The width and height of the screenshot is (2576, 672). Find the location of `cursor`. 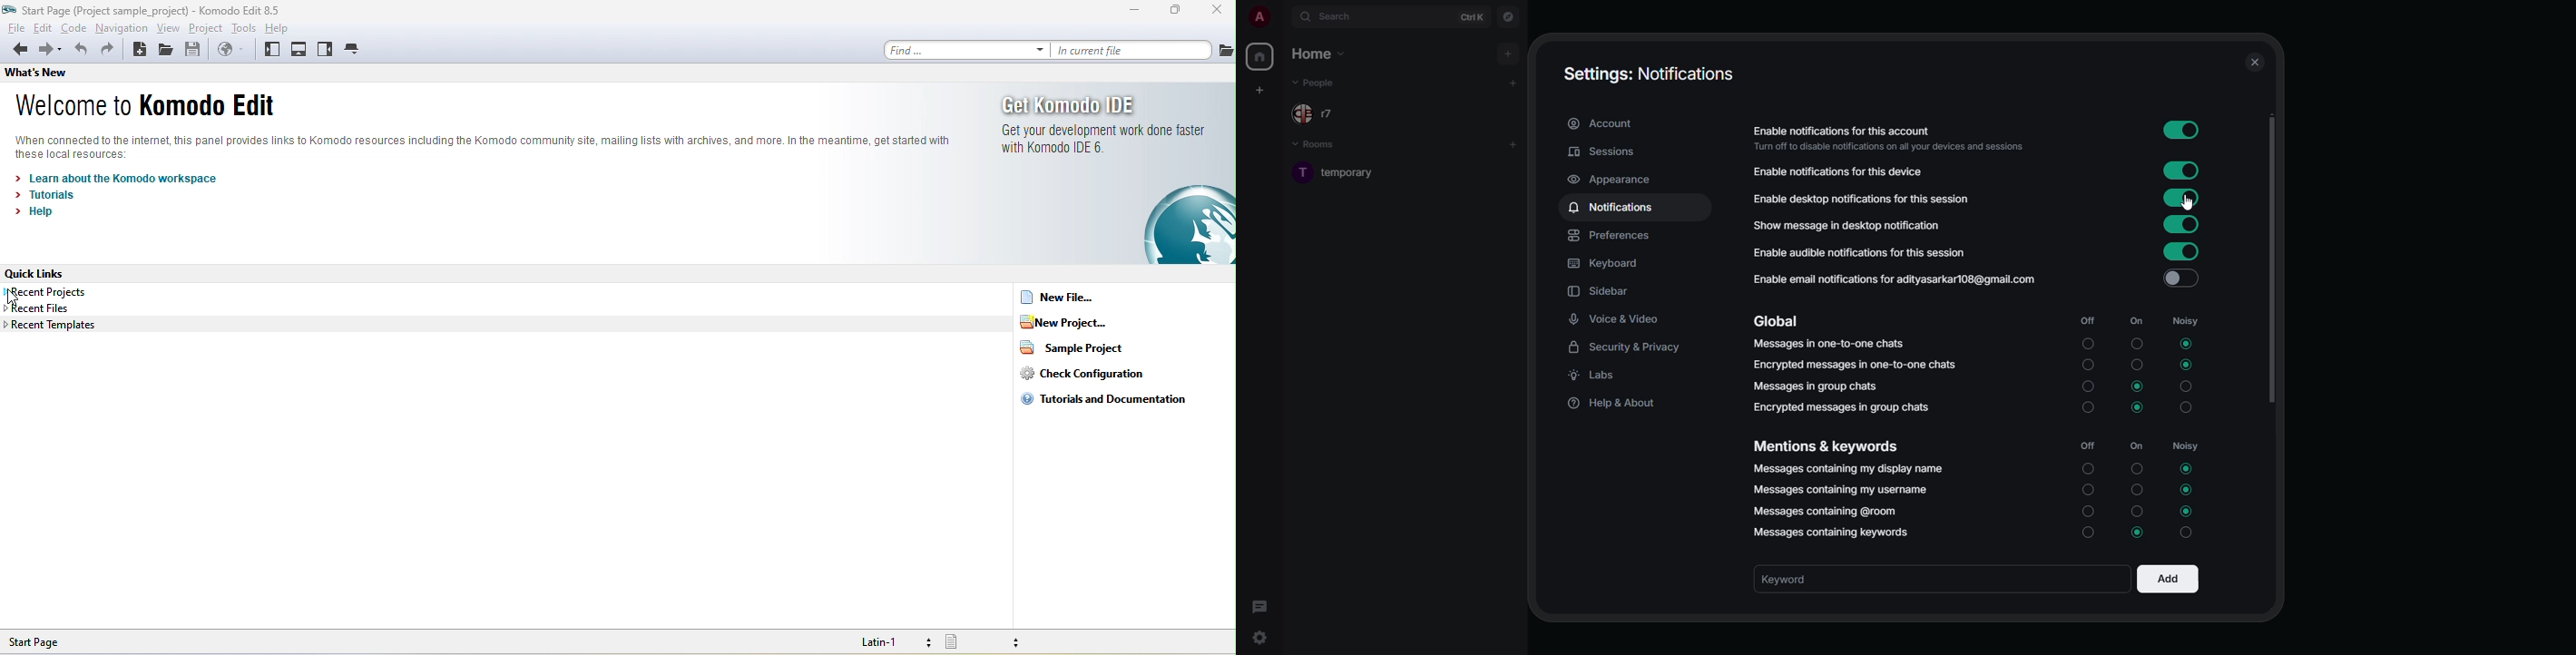

cursor is located at coordinates (16, 299).